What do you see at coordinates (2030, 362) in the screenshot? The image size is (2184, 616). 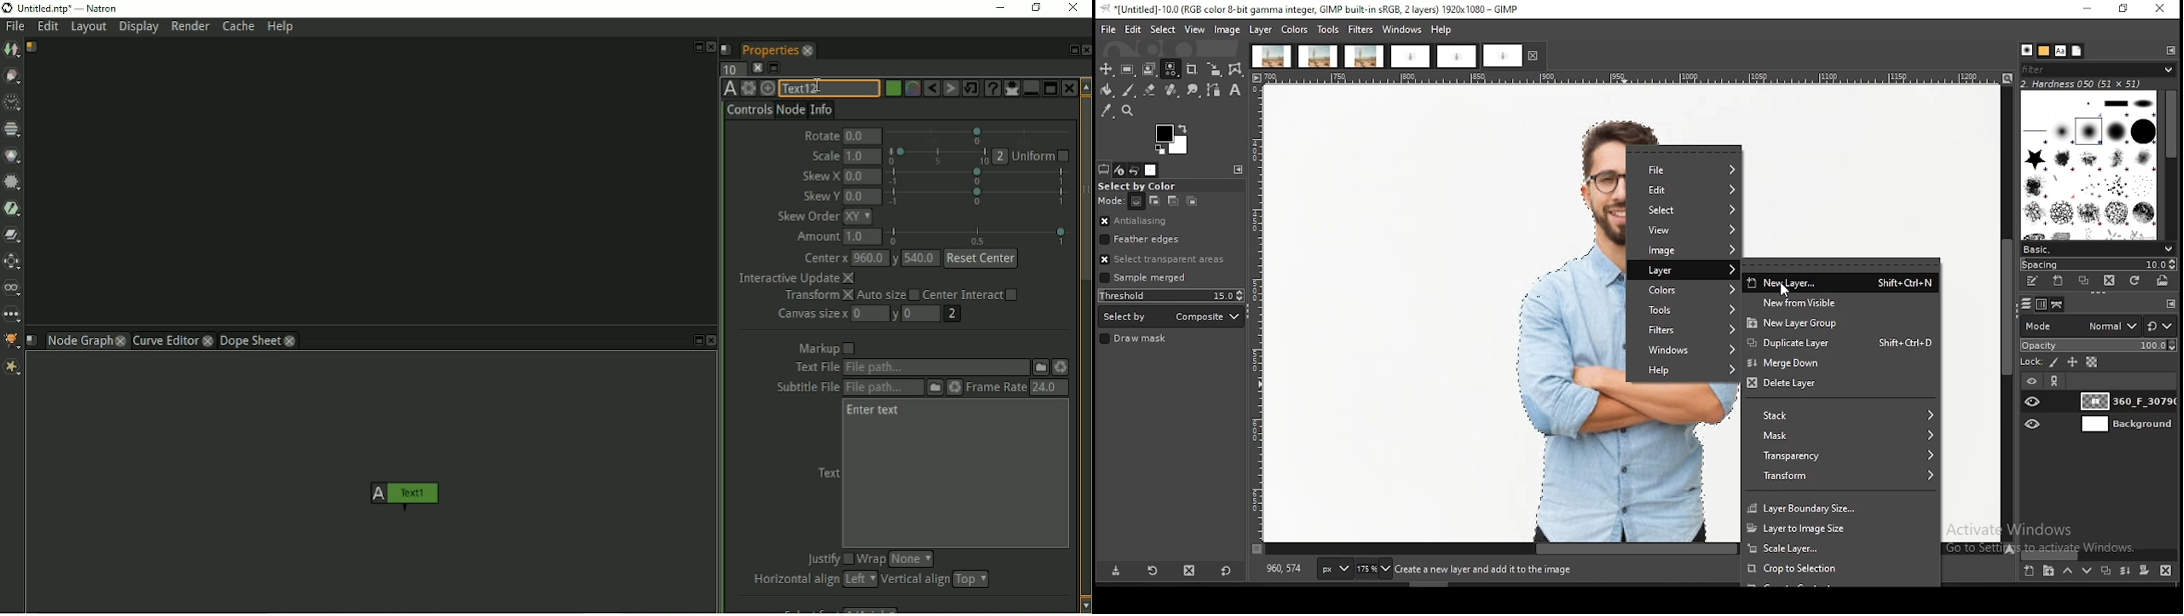 I see `lock` at bounding box center [2030, 362].